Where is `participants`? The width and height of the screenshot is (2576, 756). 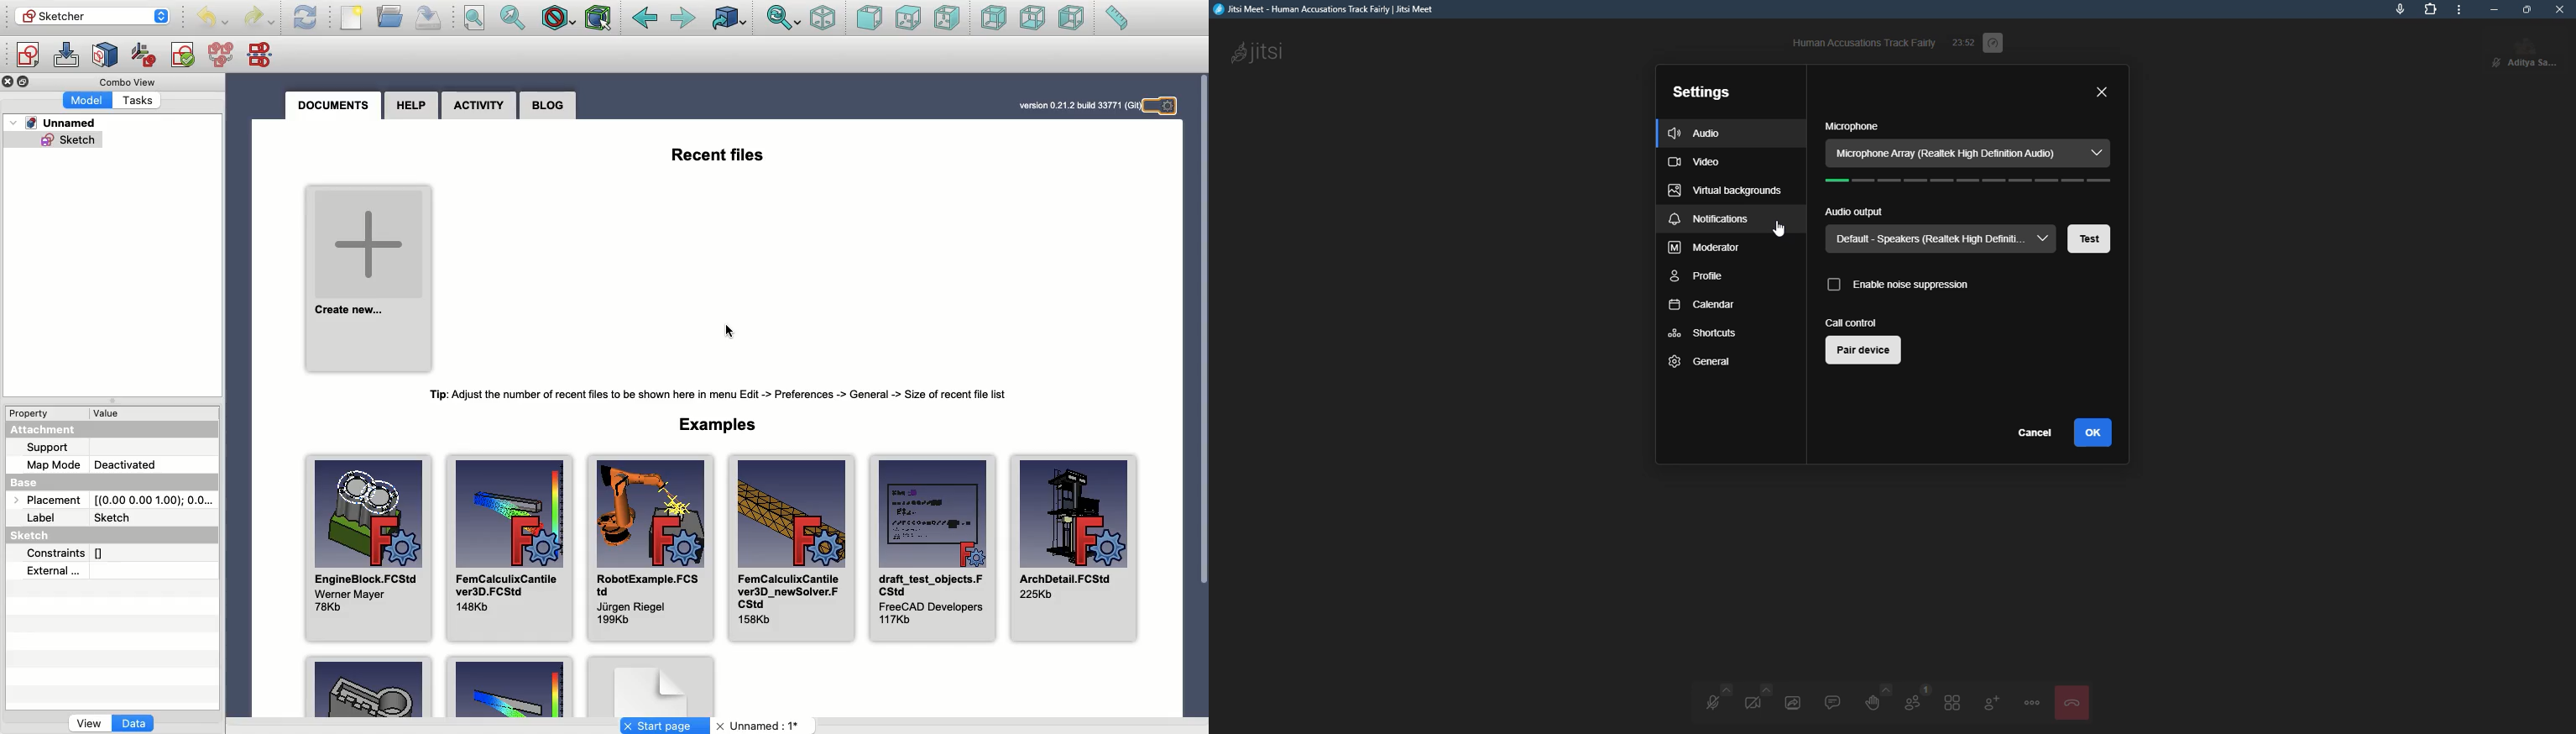 participants is located at coordinates (1912, 701).